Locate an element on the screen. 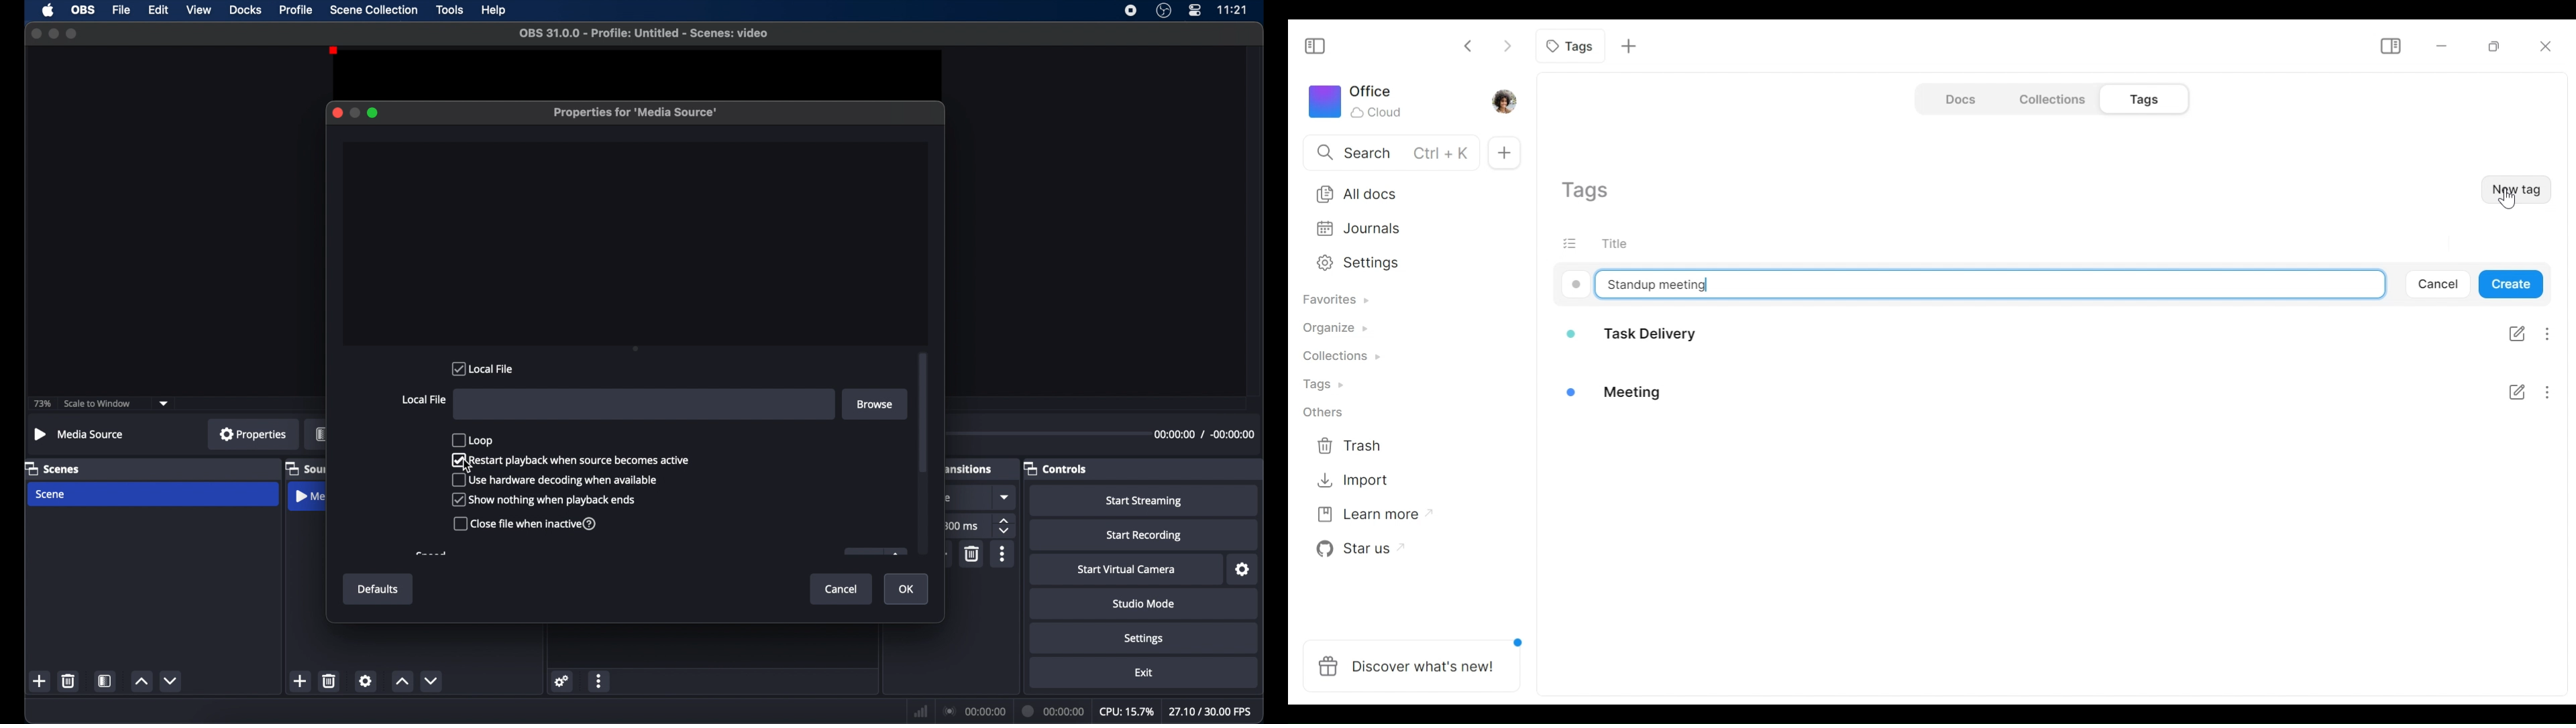 Image resolution: width=2576 pixels, height=728 pixels. Show/Hide Sidebar is located at coordinates (2390, 47).